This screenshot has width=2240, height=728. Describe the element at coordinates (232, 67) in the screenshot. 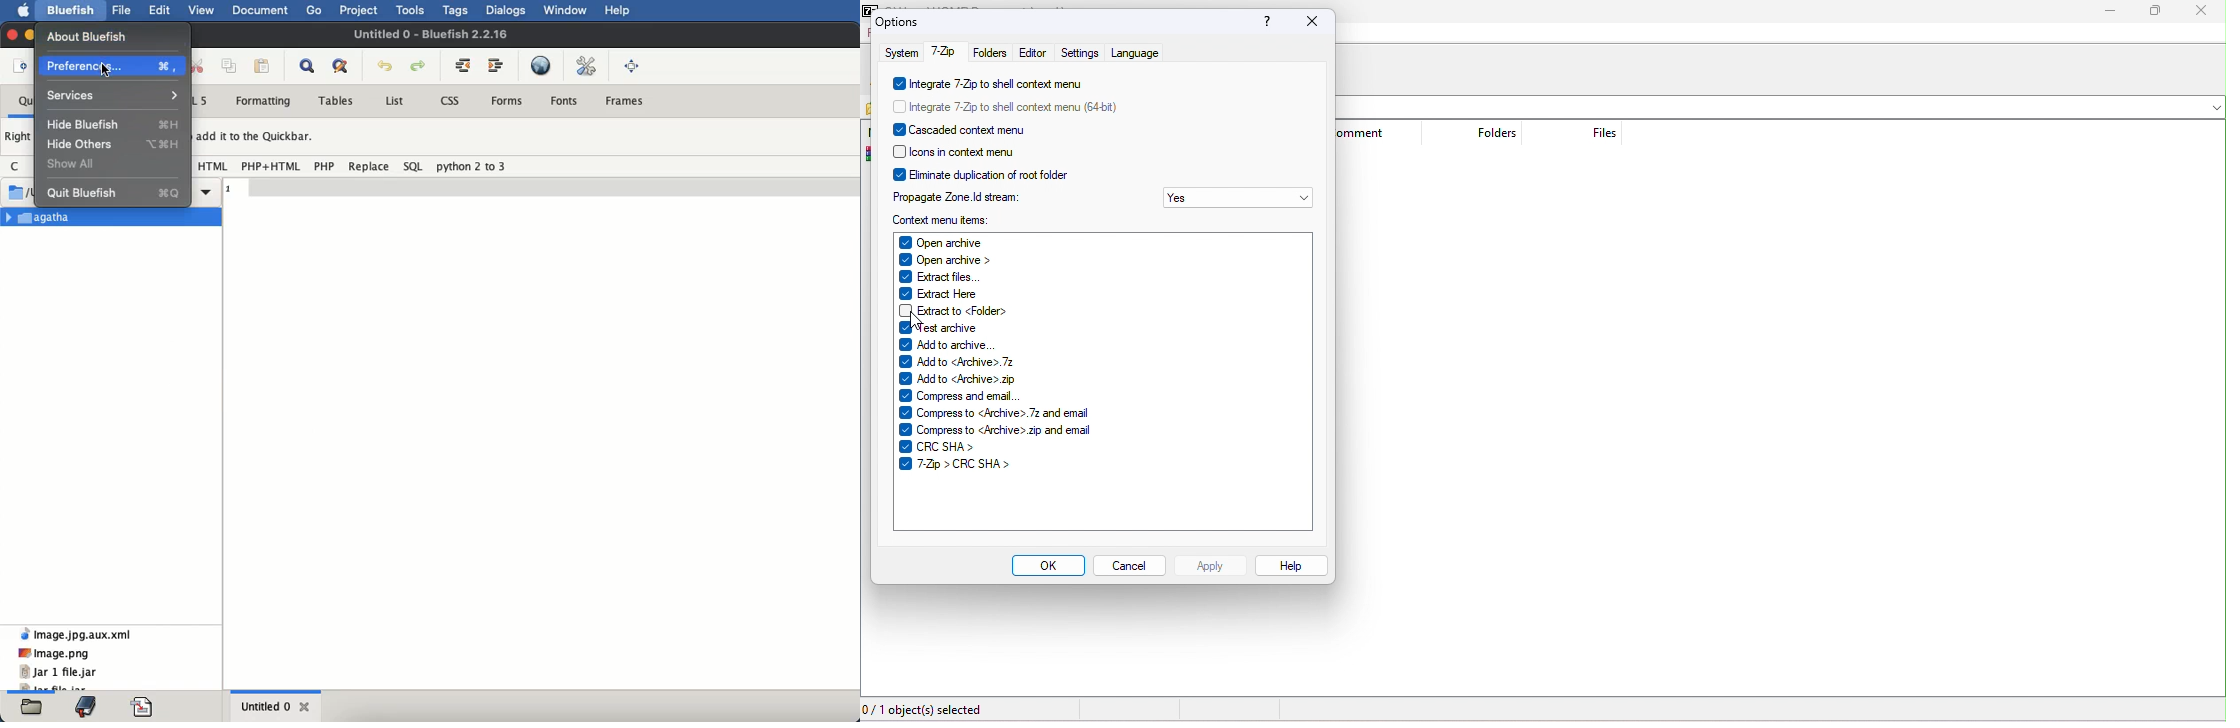

I see `copy` at that location.